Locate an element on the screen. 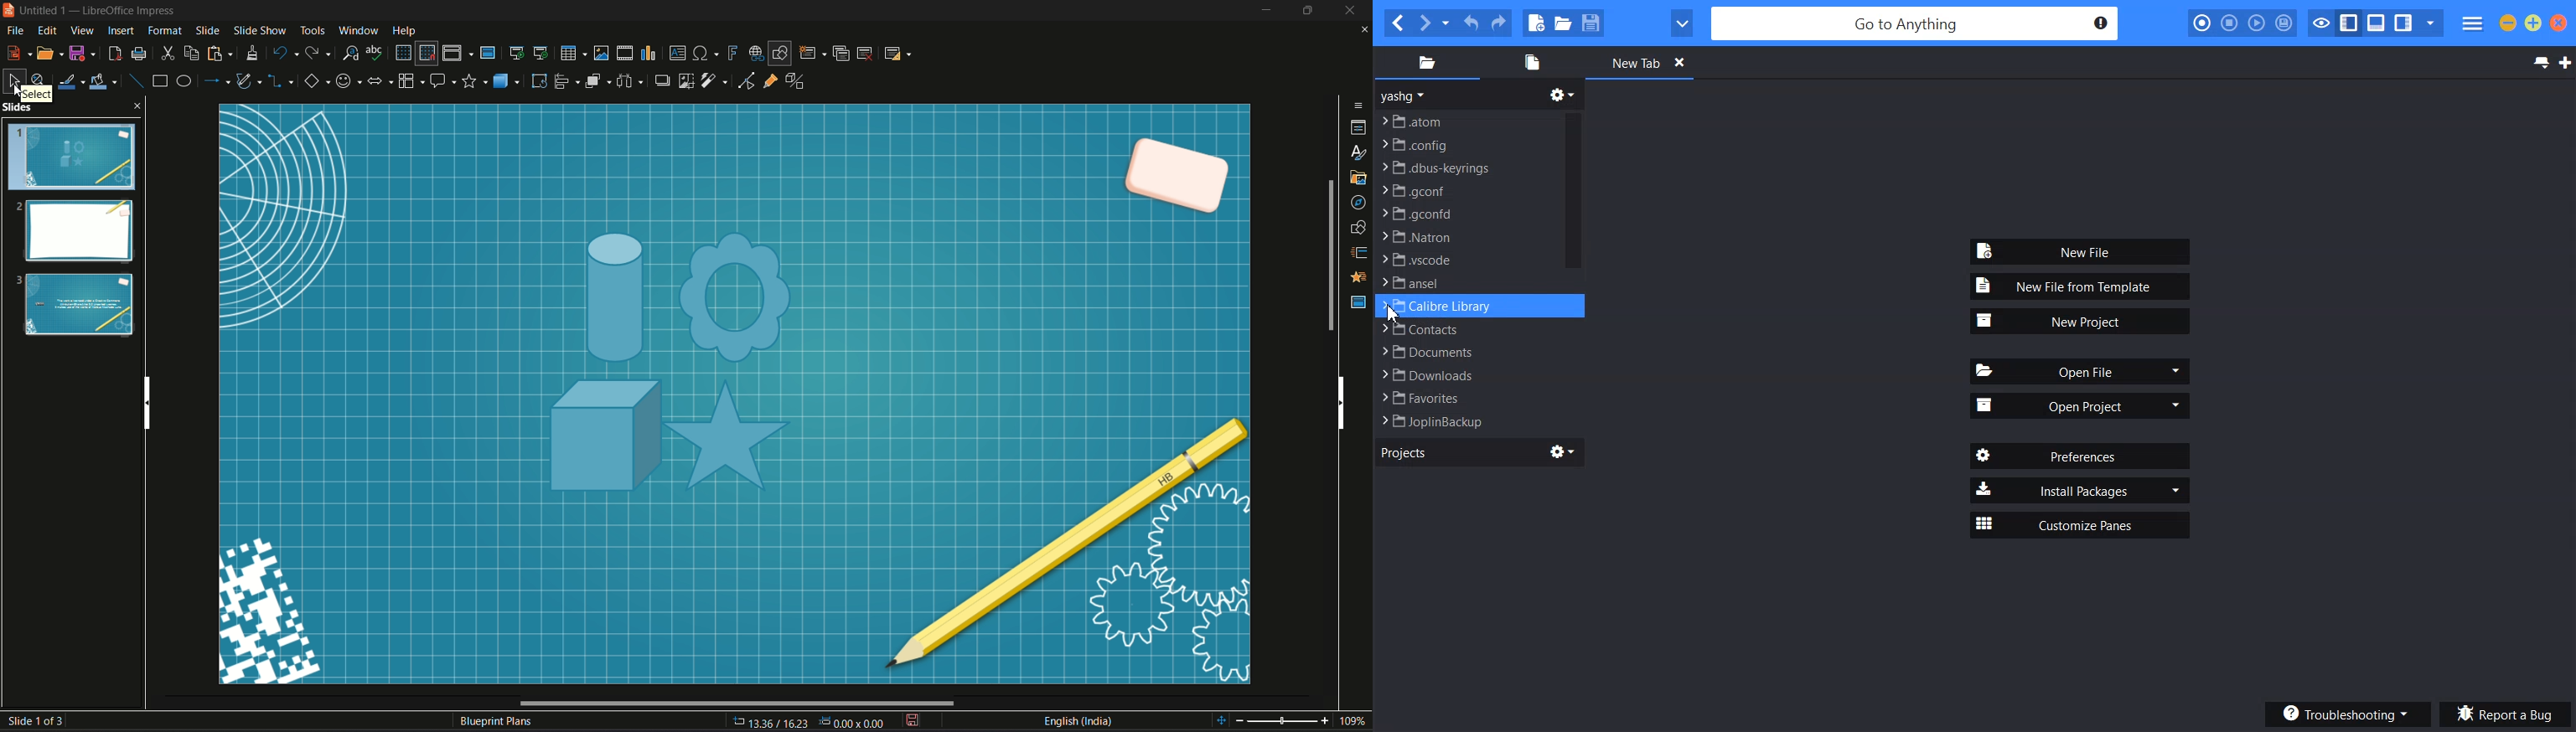  Show/hide bottom pane is located at coordinates (2377, 23).